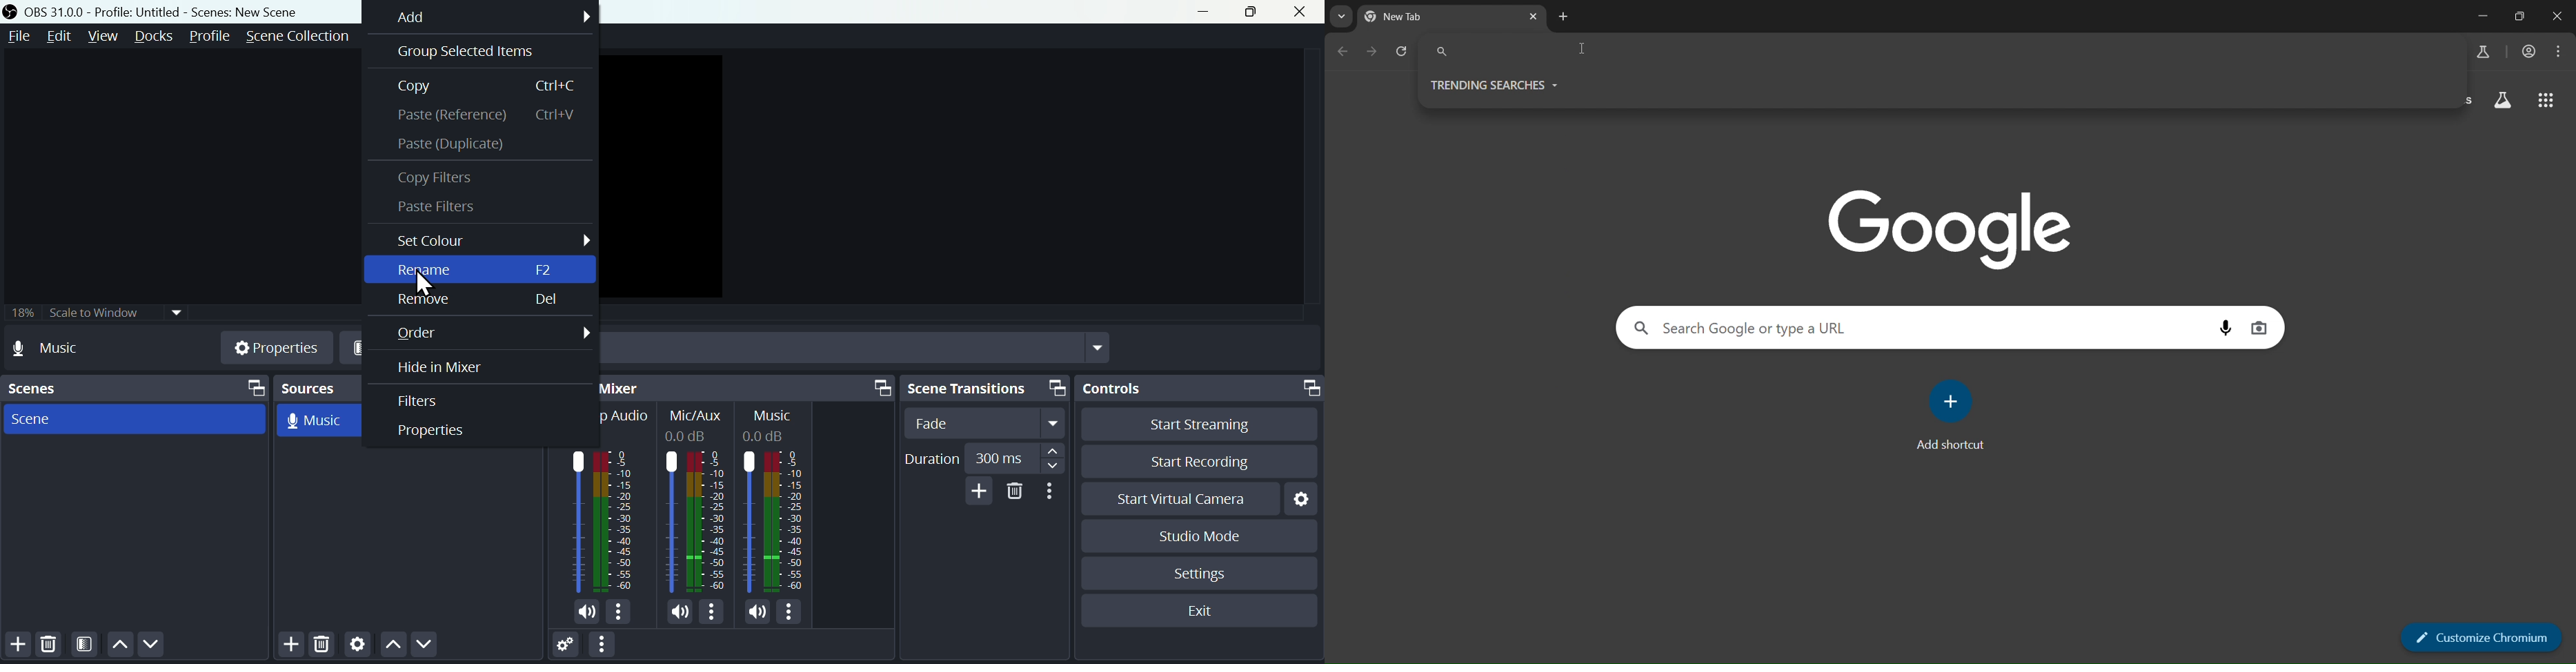  I want to click on Move up, so click(392, 645).